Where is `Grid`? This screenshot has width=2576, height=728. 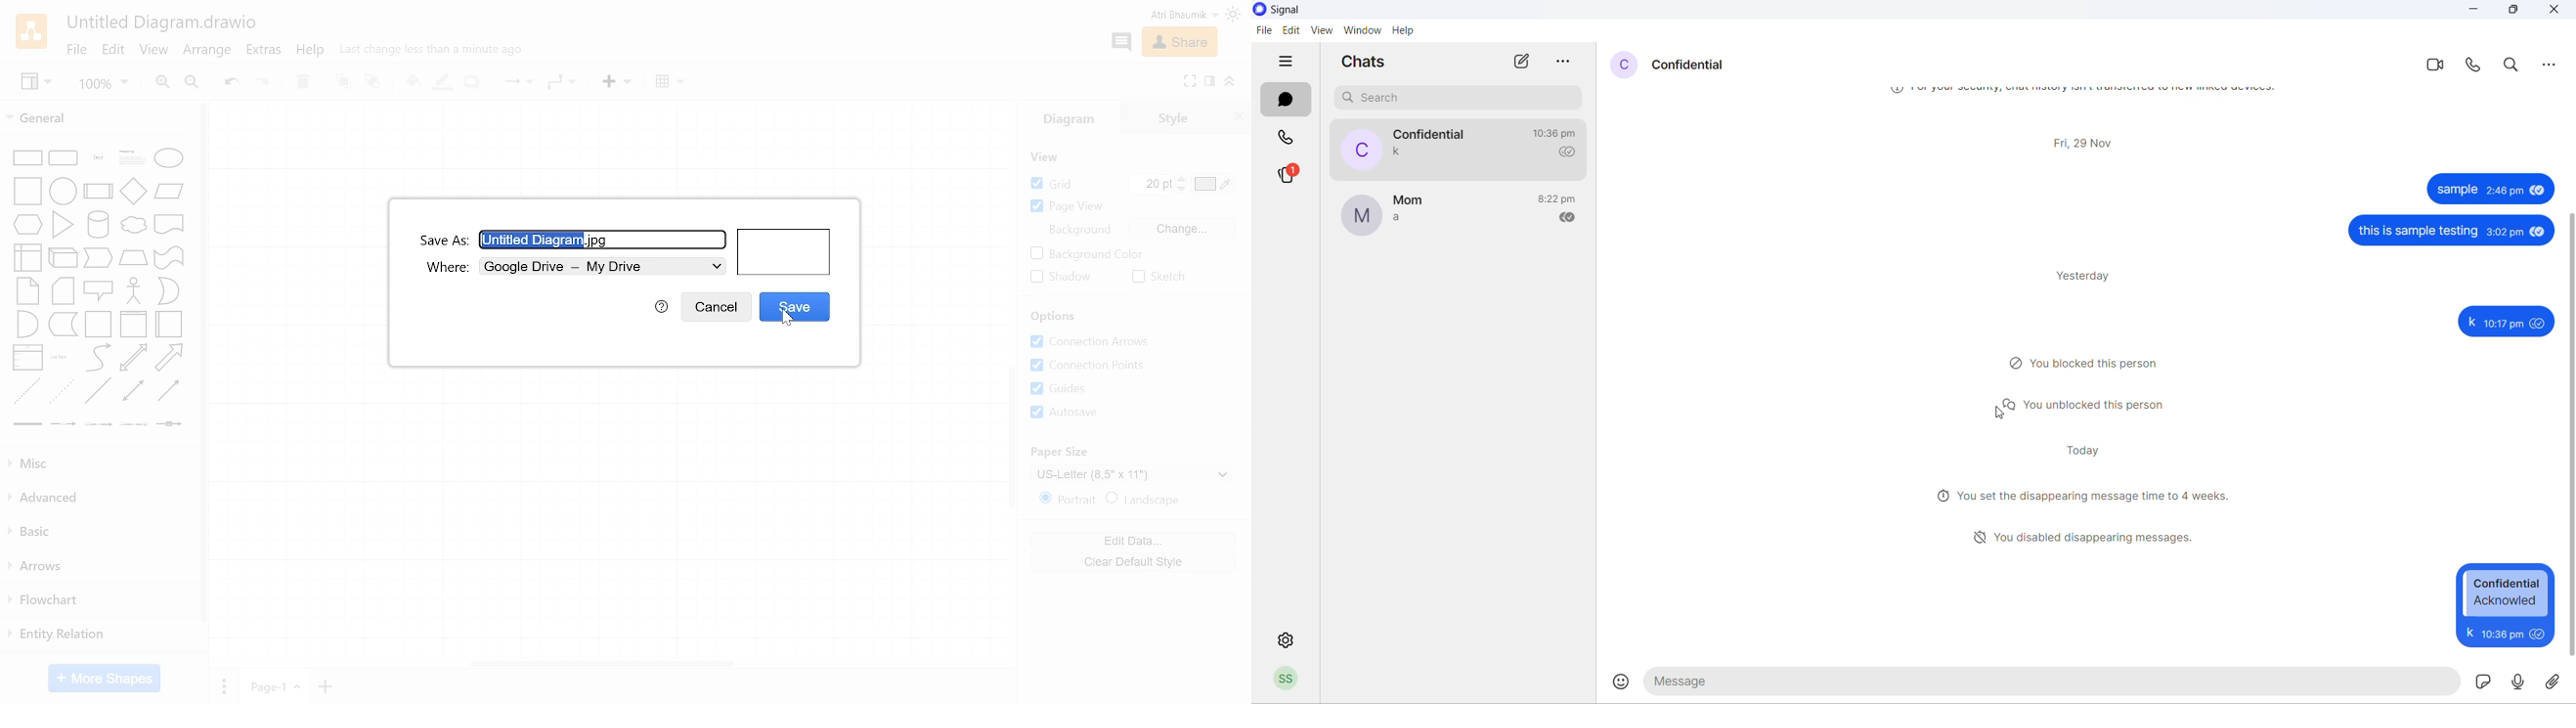
Grid is located at coordinates (1060, 183).